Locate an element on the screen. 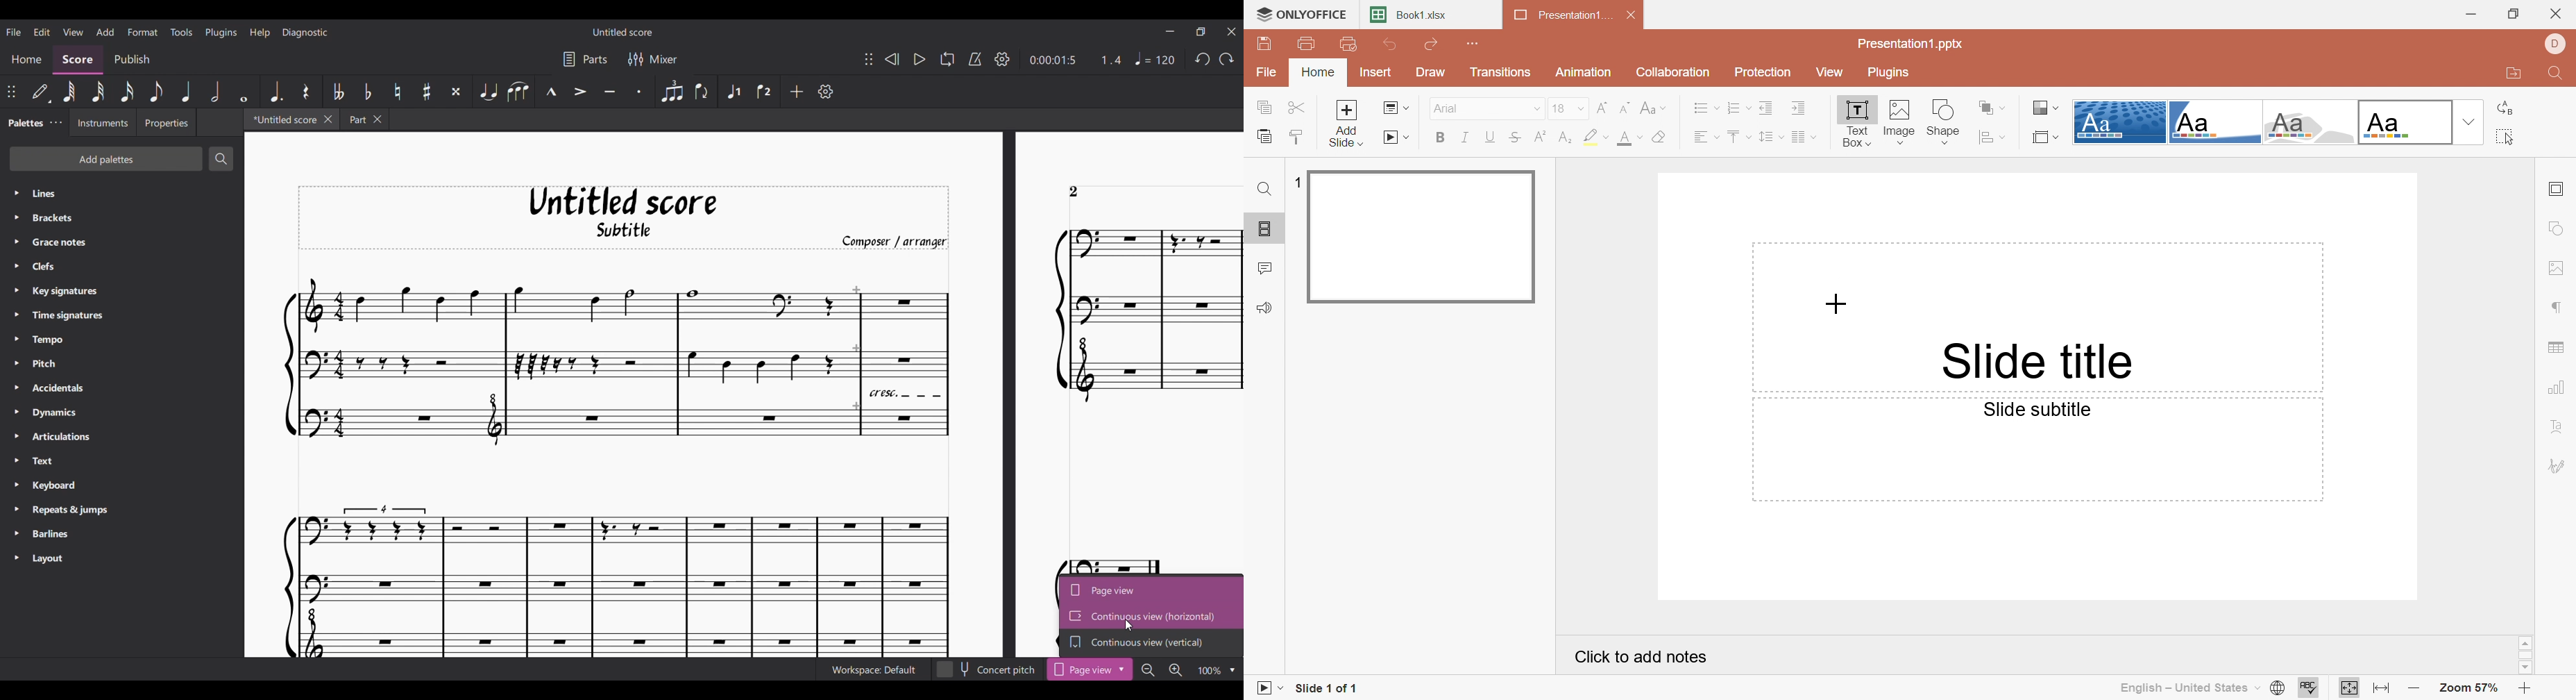 The height and width of the screenshot is (700, 2576). Plugins menu is located at coordinates (221, 32).